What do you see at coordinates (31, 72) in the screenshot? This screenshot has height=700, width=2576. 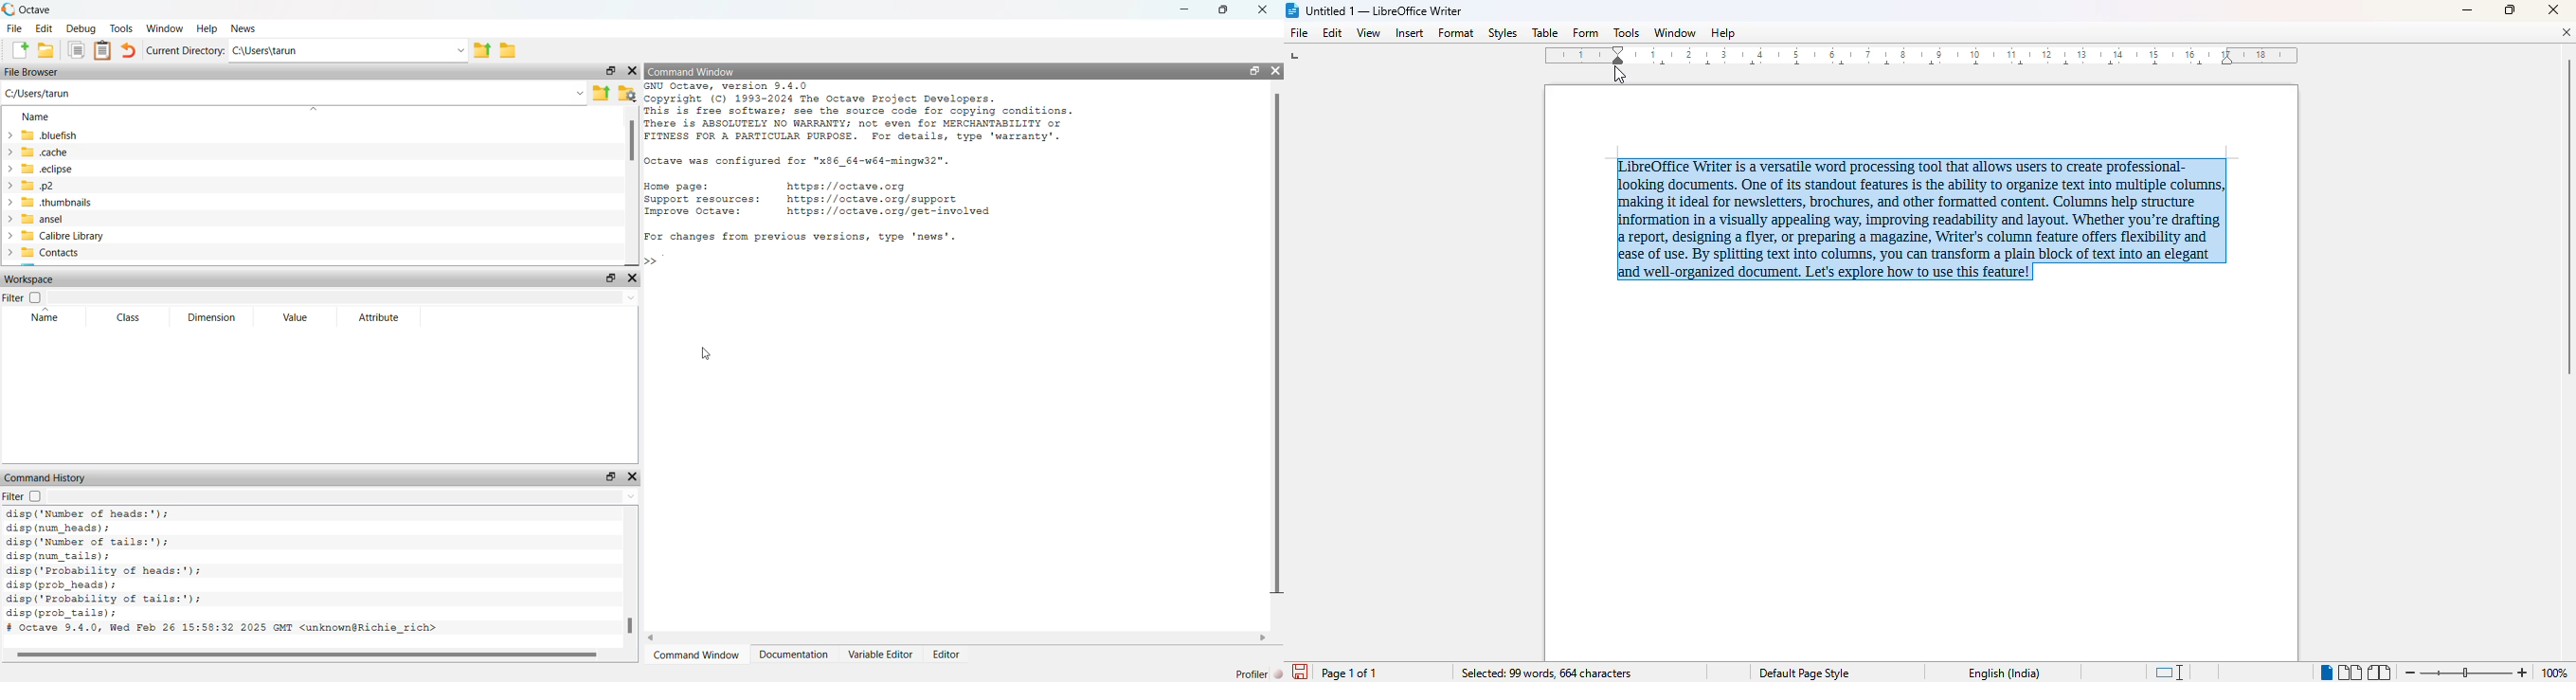 I see `File Browser` at bounding box center [31, 72].